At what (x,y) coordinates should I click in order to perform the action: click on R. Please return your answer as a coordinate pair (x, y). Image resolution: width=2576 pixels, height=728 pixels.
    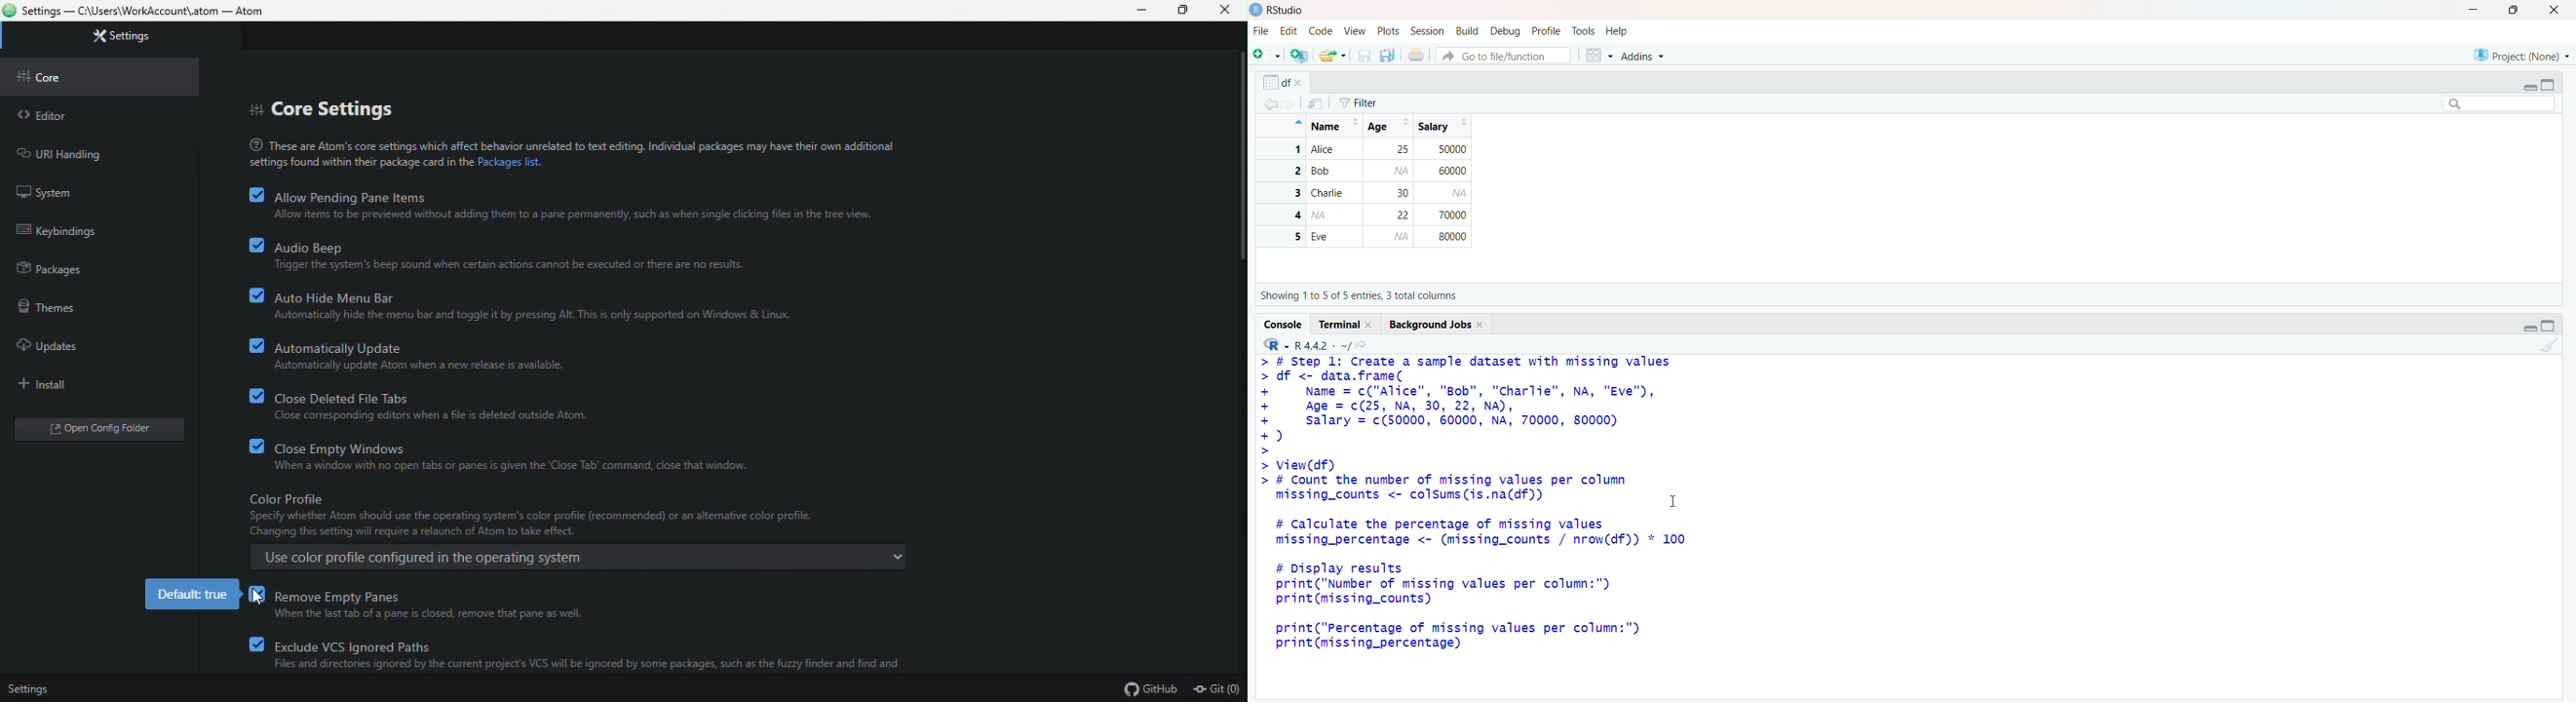
    Looking at the image, I should click on (1277, 343).